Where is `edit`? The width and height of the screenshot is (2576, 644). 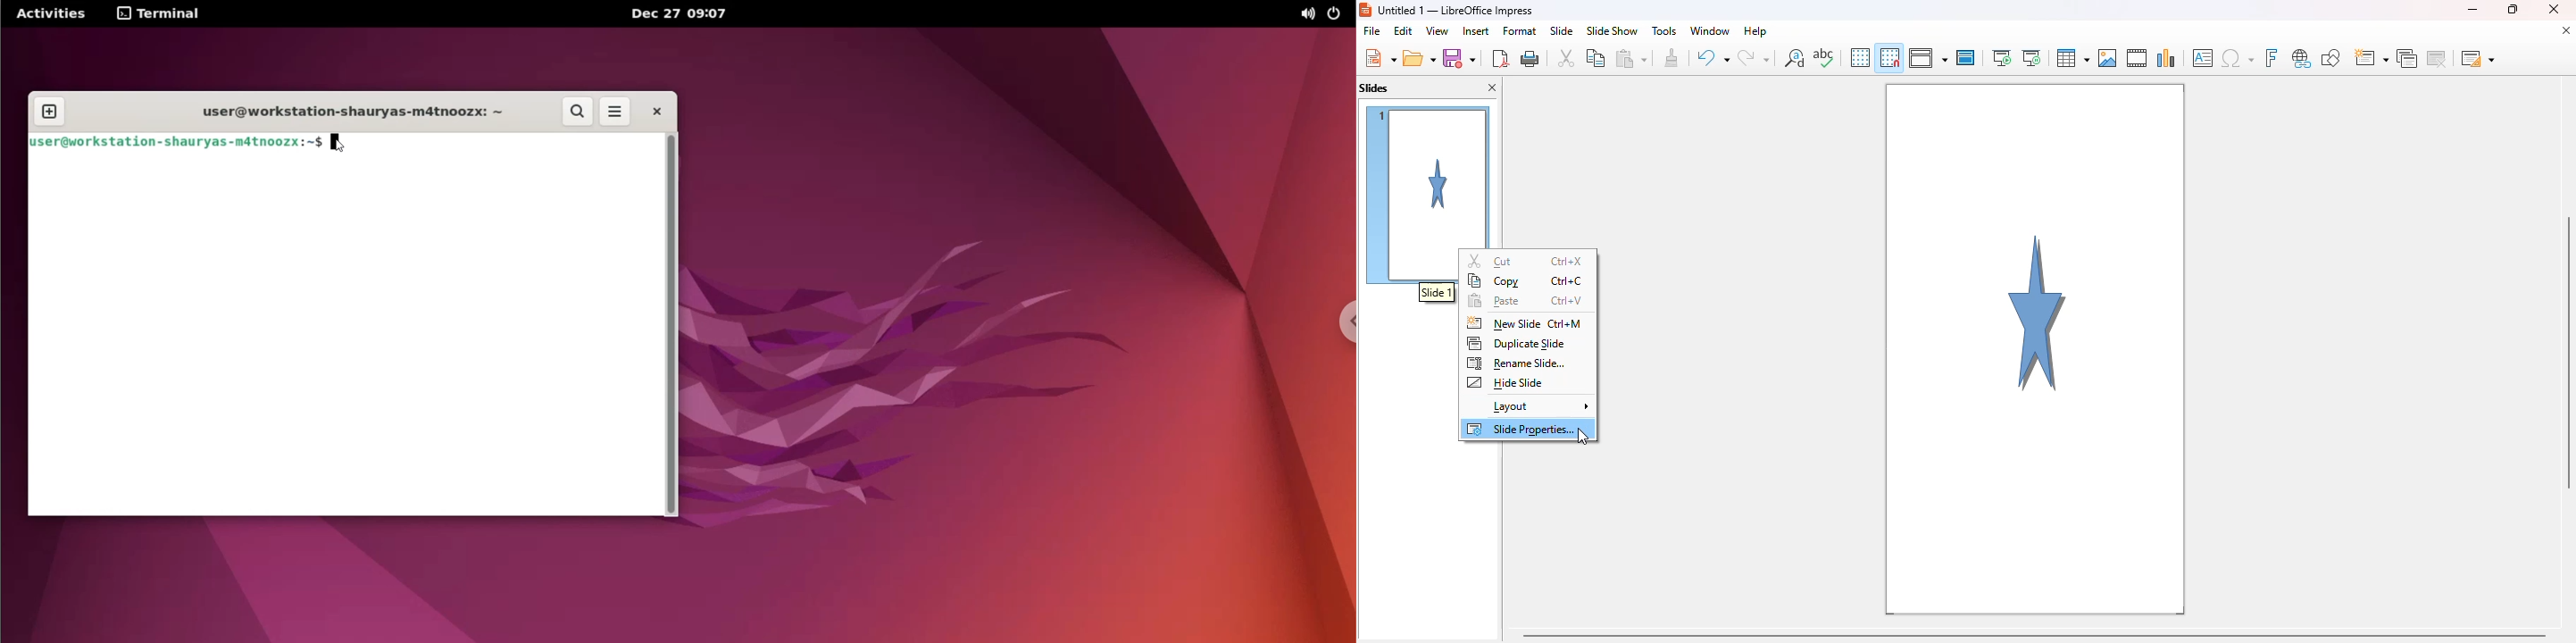 edit is located at coordinates (1404, 31).